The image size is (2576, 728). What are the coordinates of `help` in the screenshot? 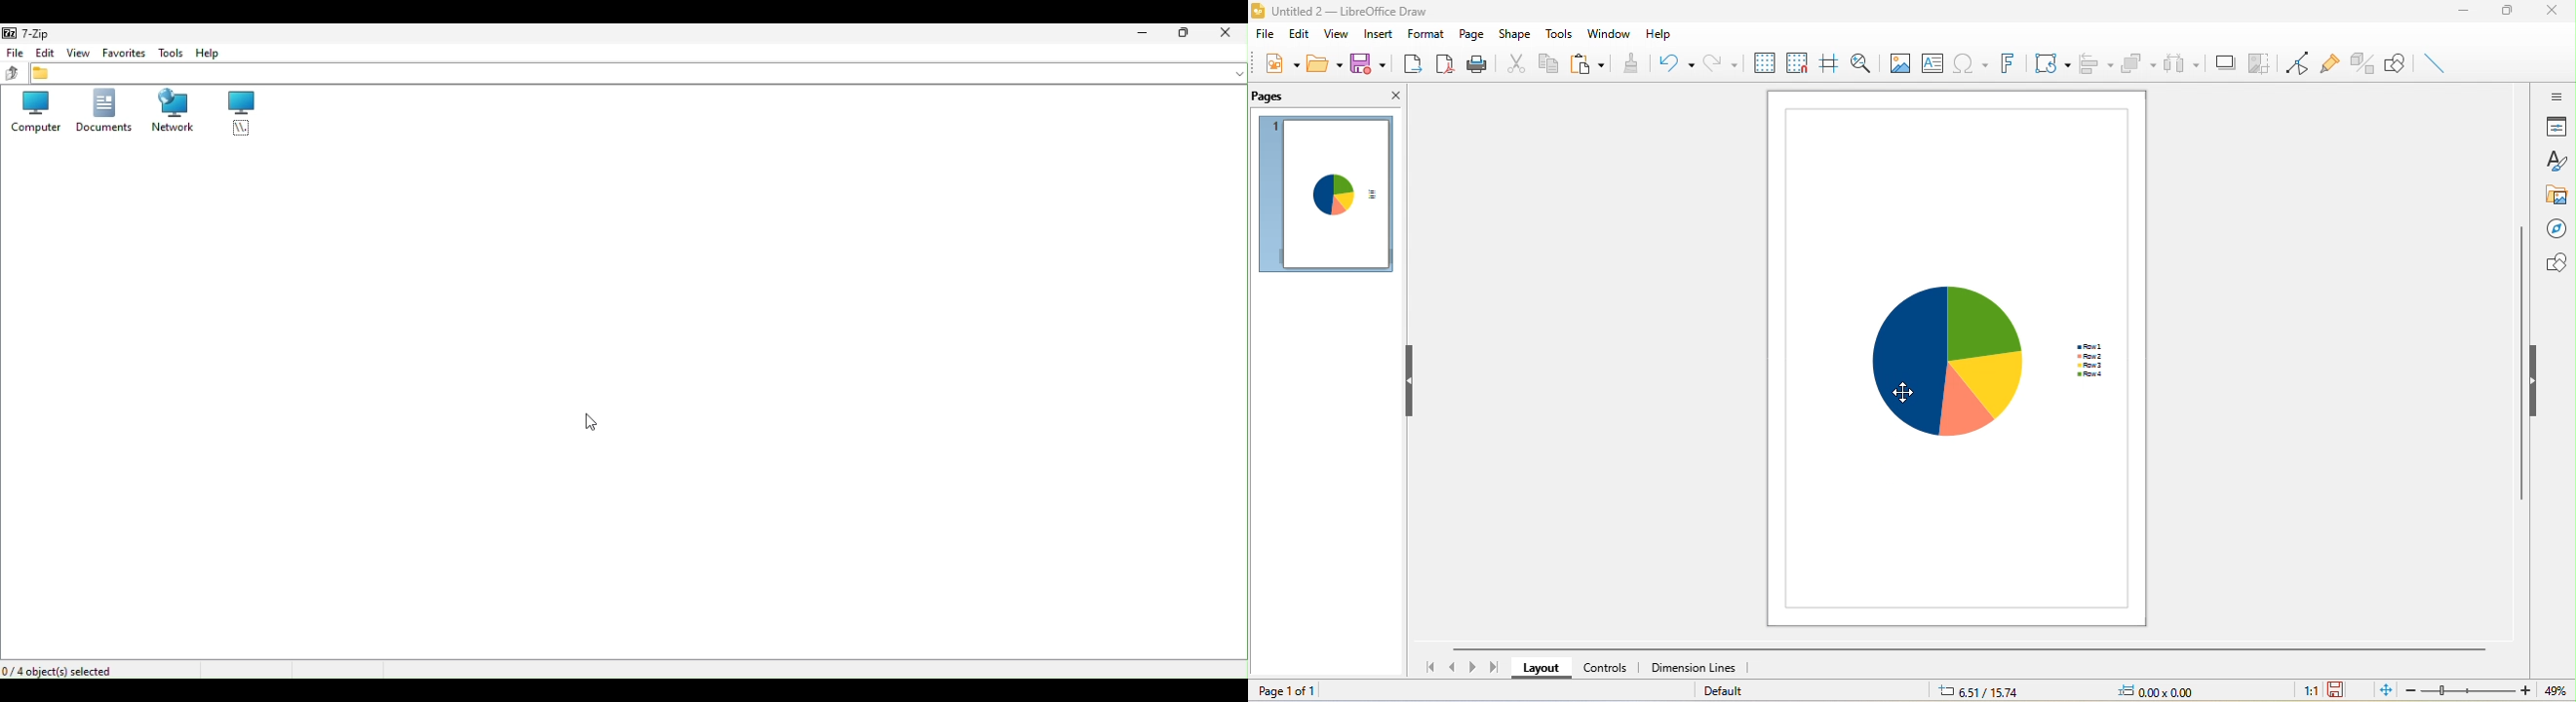 It's located at (1669, 33).